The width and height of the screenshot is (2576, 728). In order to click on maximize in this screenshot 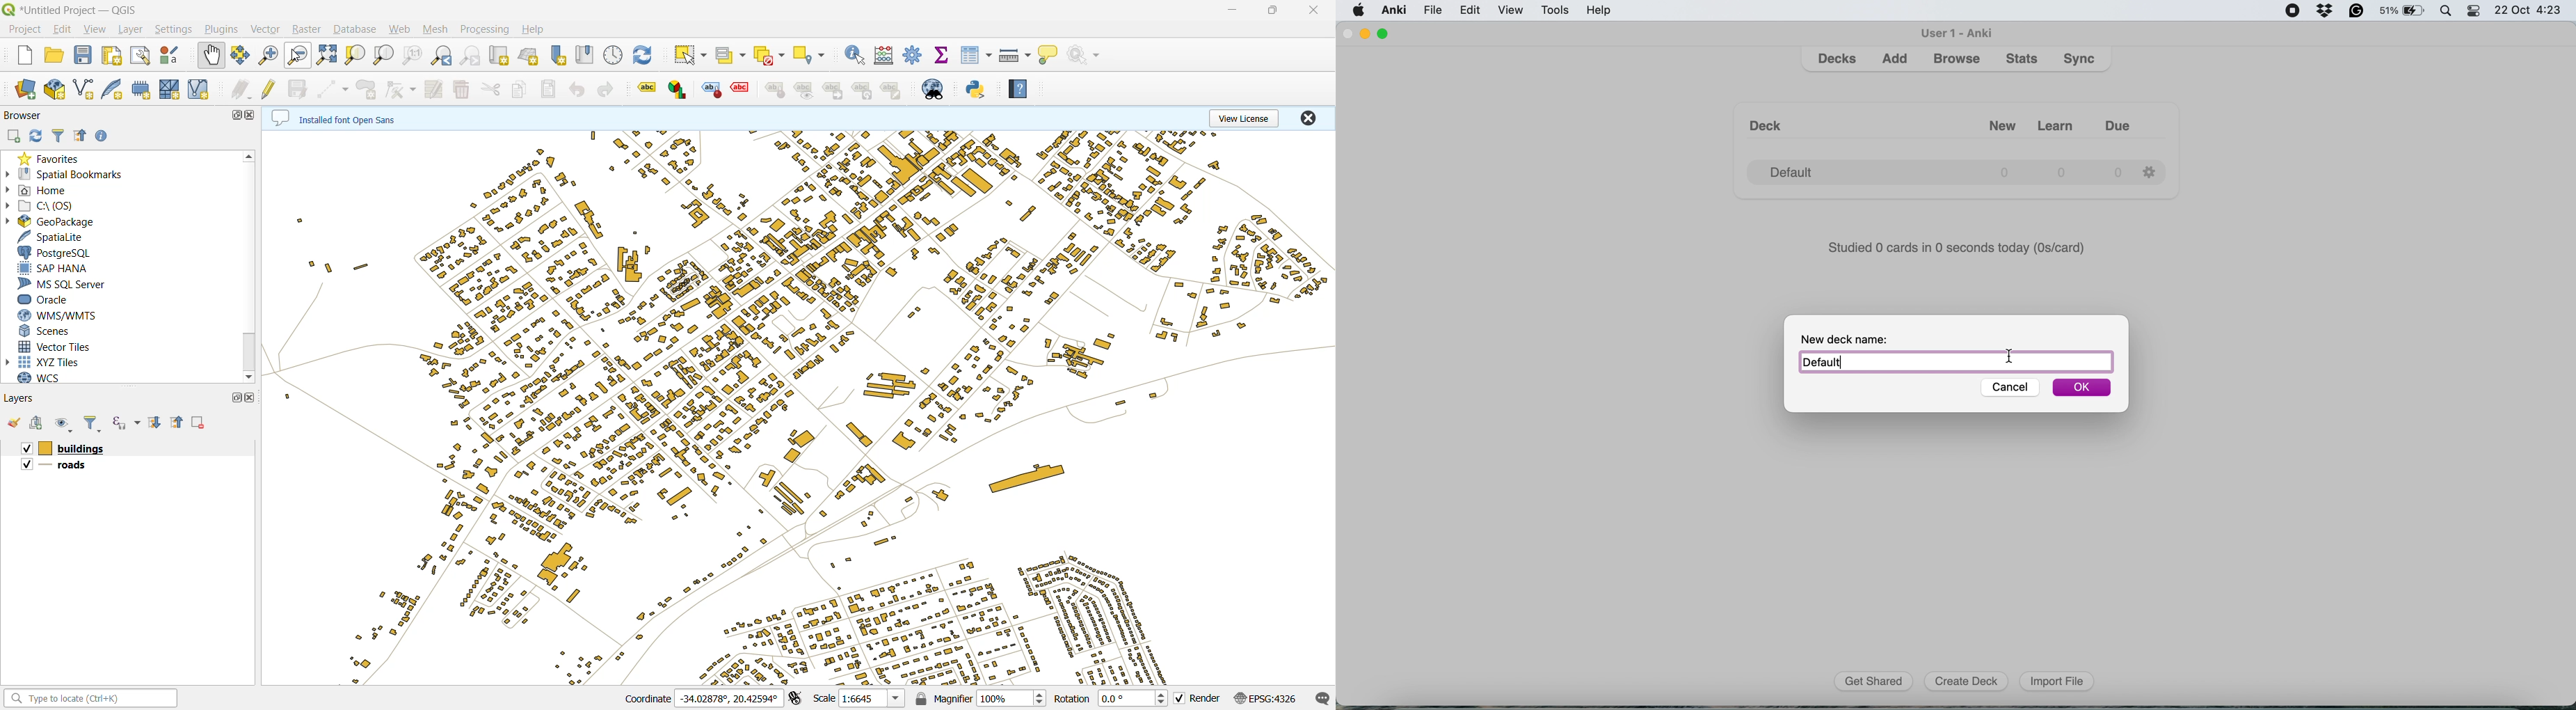, I will do `click(1277, 11)`.